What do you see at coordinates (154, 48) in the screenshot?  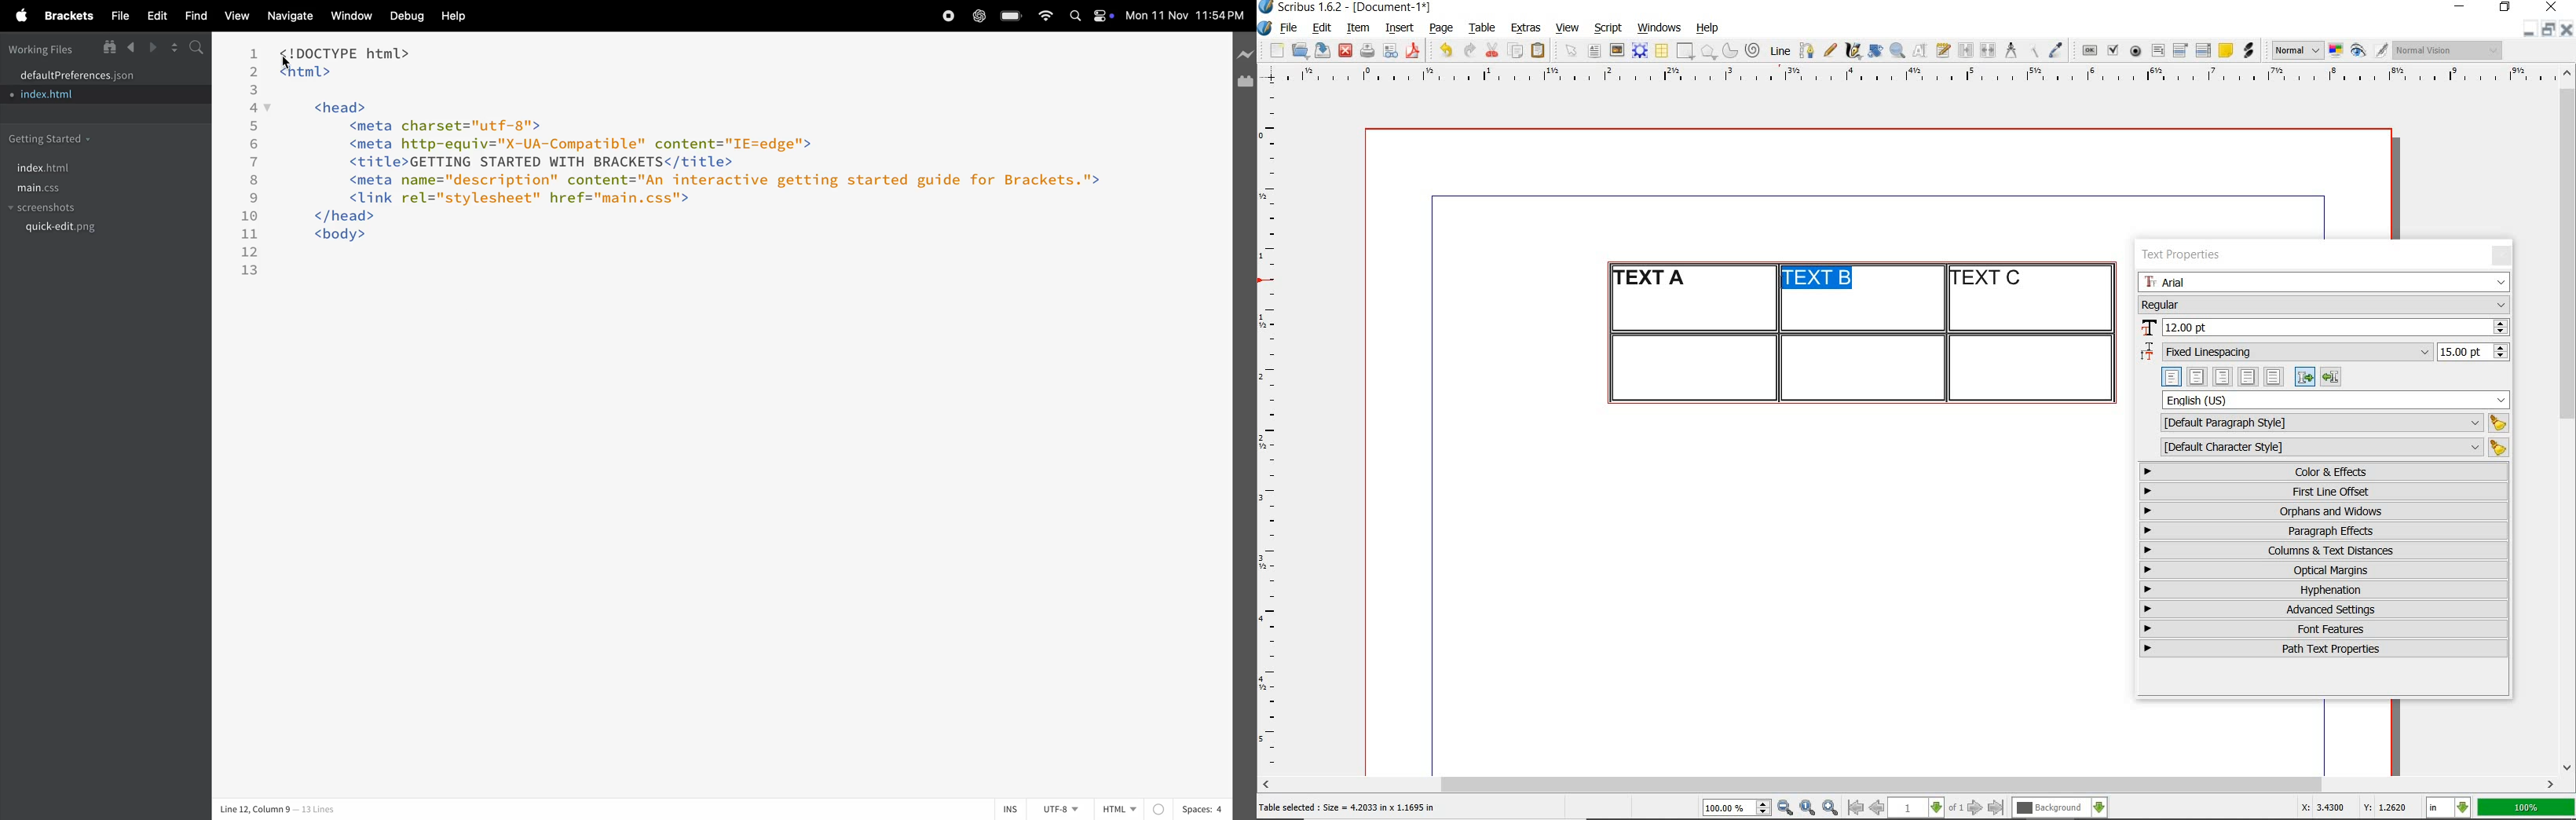 I see `forward` at bounding box center [154, 48].